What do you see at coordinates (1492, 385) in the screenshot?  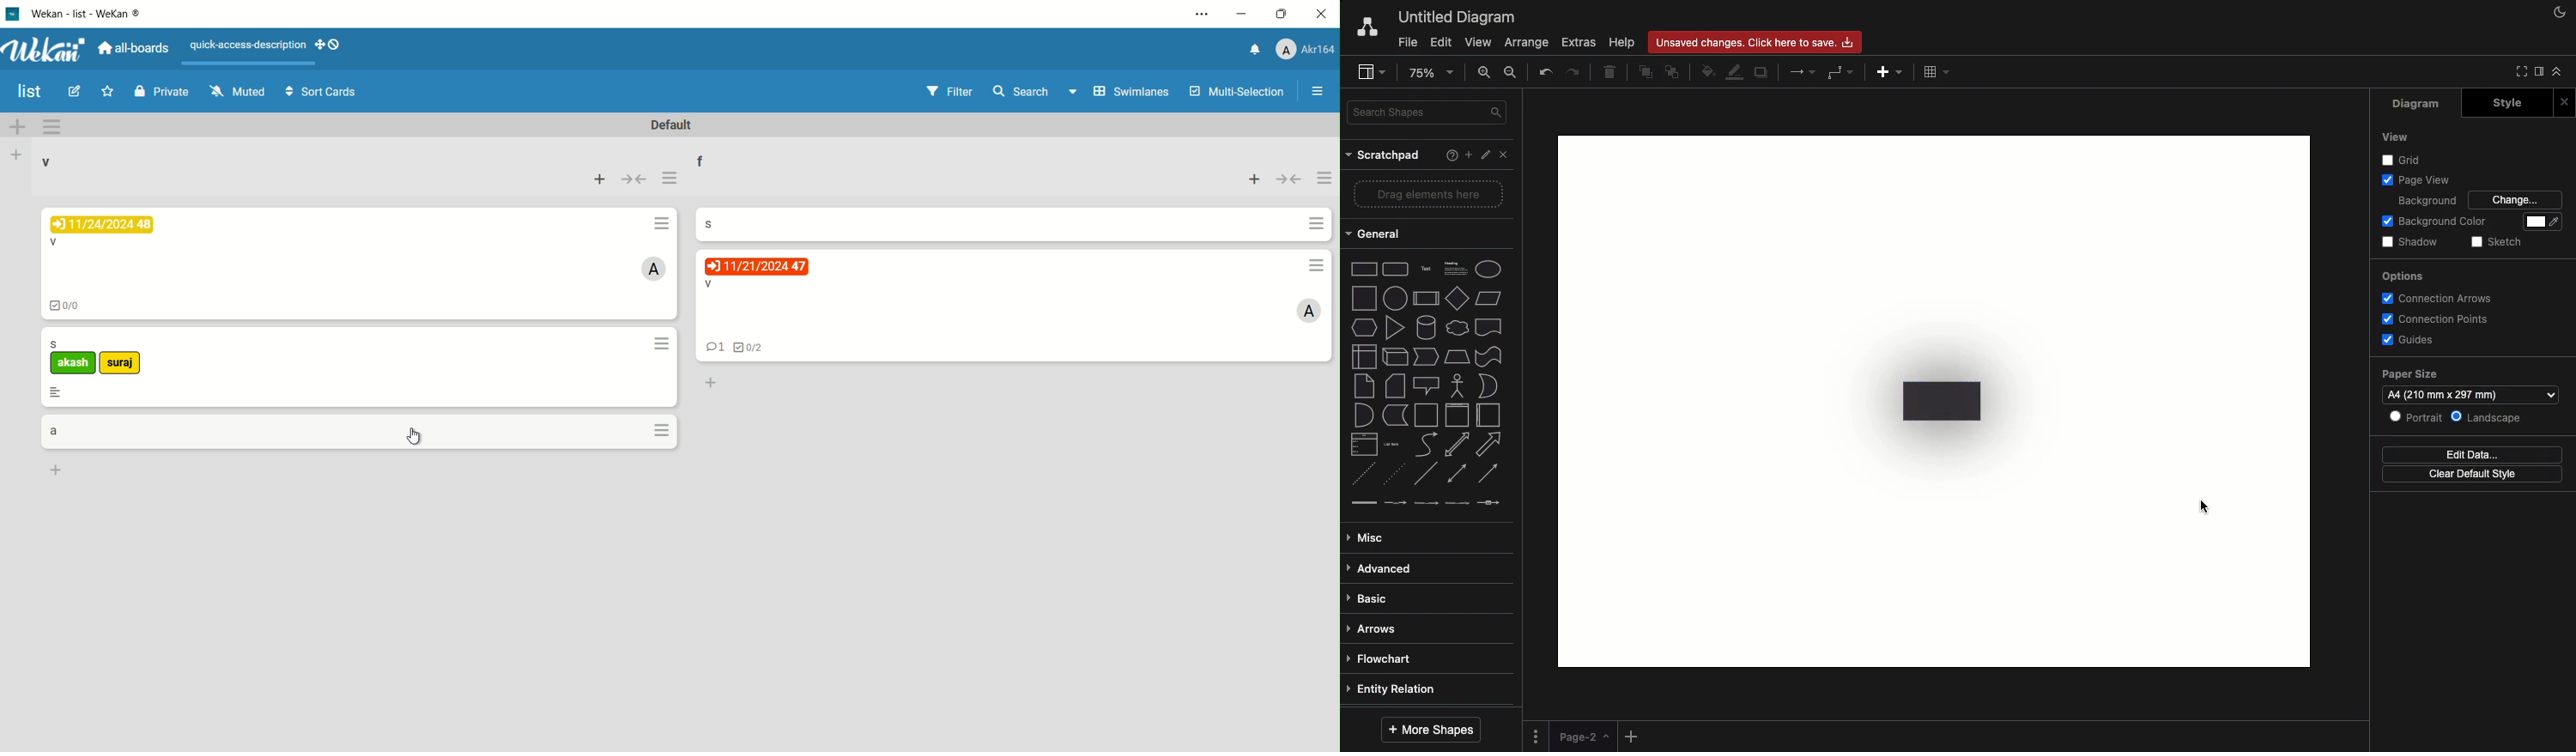 I see `or` at bounding box center [1492, 385].